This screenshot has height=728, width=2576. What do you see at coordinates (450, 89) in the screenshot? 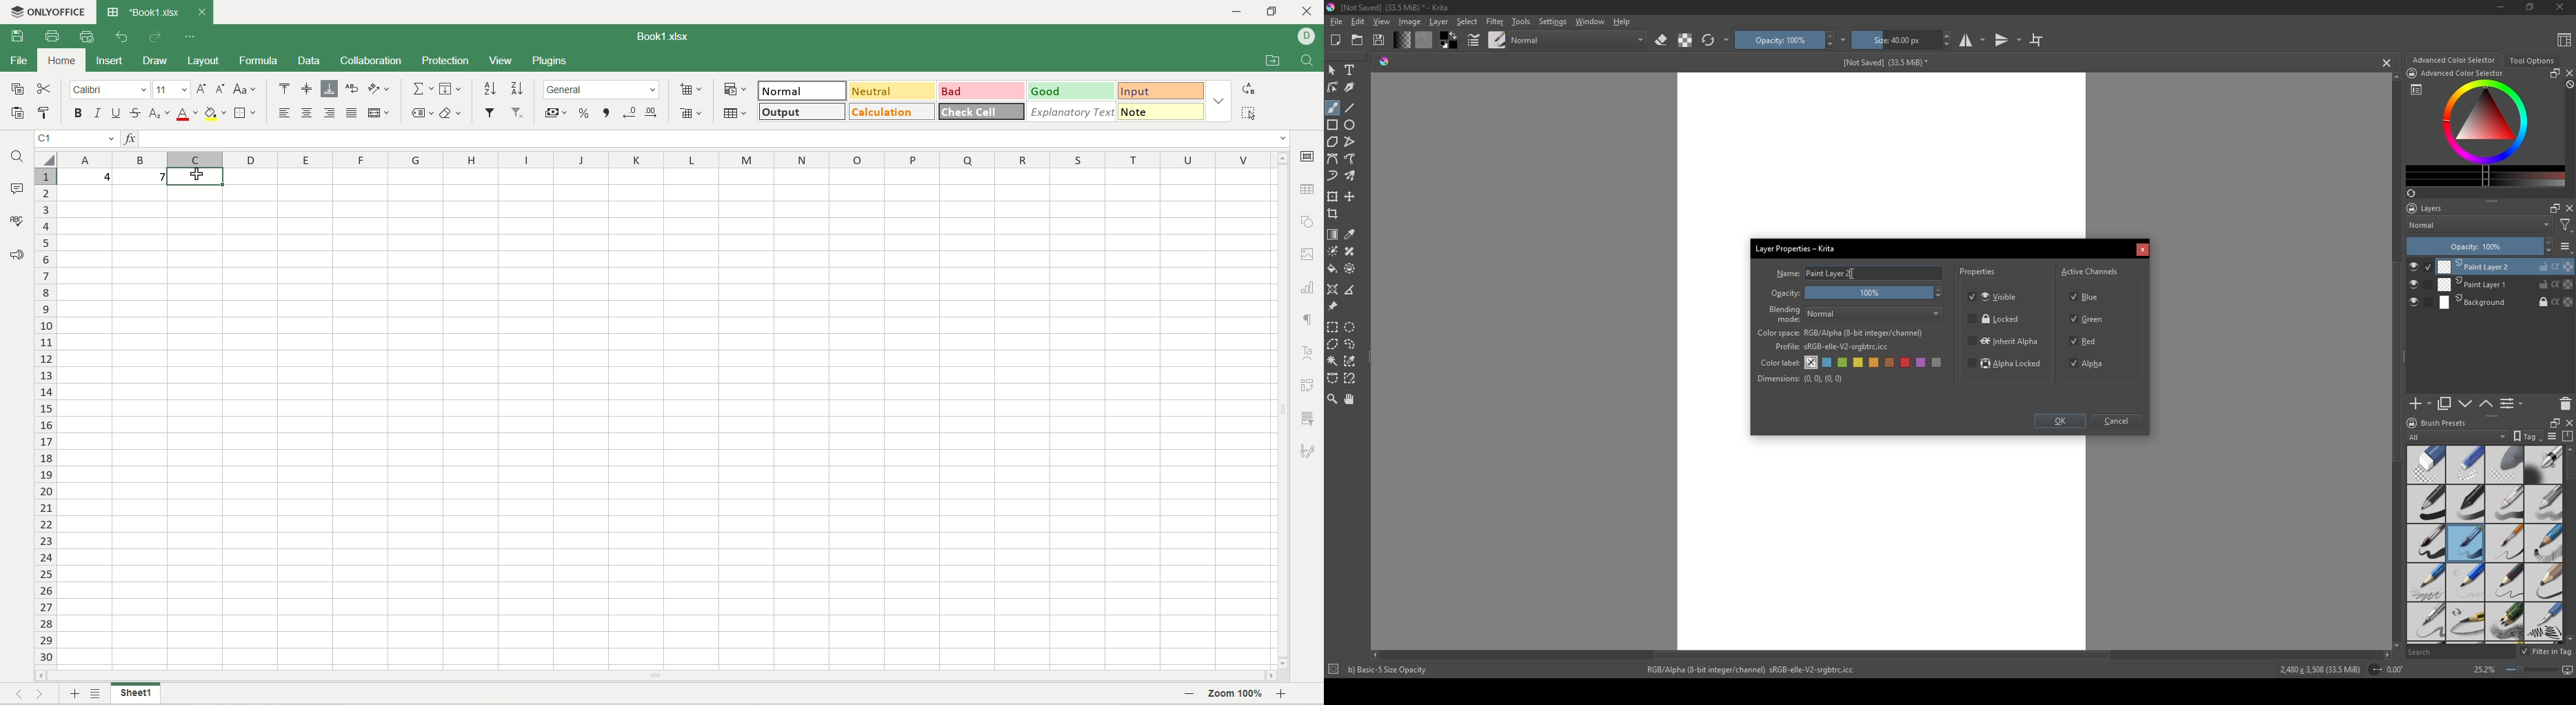
I see `fill` at bounding box center [450, 89].